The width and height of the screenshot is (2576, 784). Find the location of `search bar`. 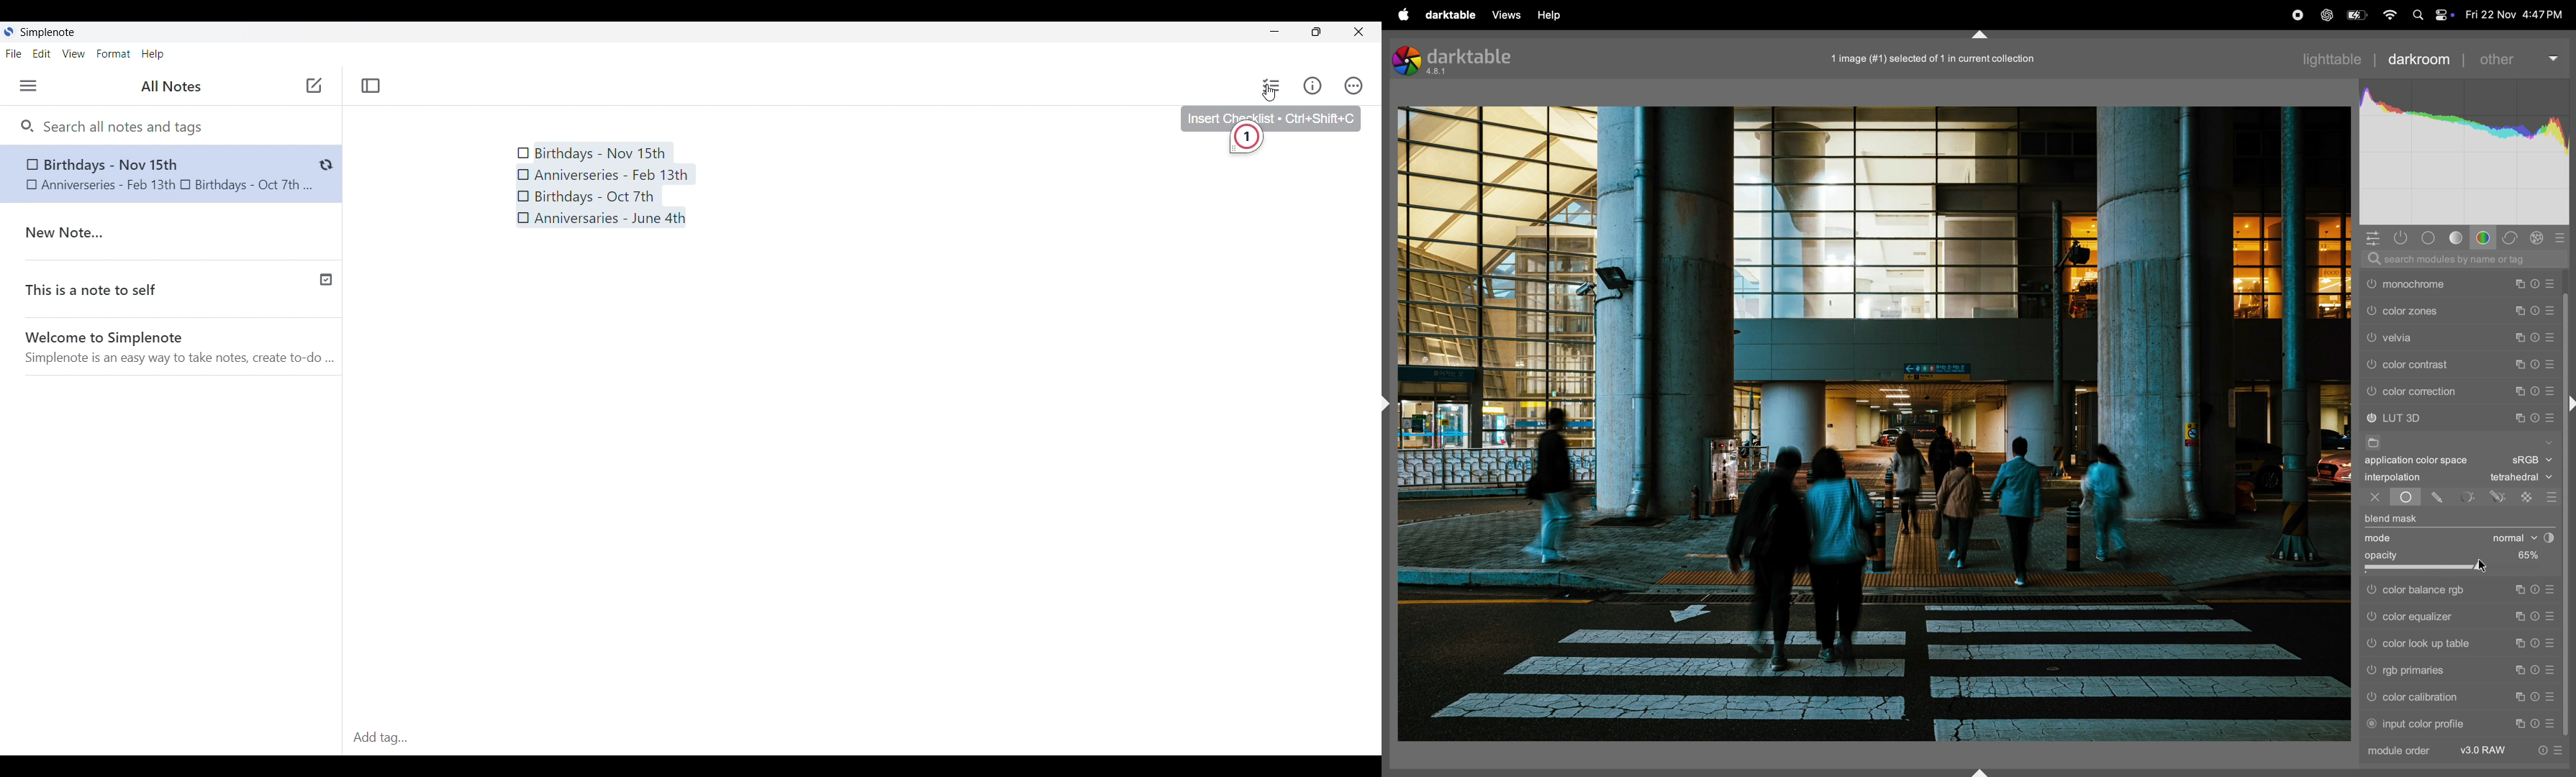

search bar is located at coordinates (2467, 260).